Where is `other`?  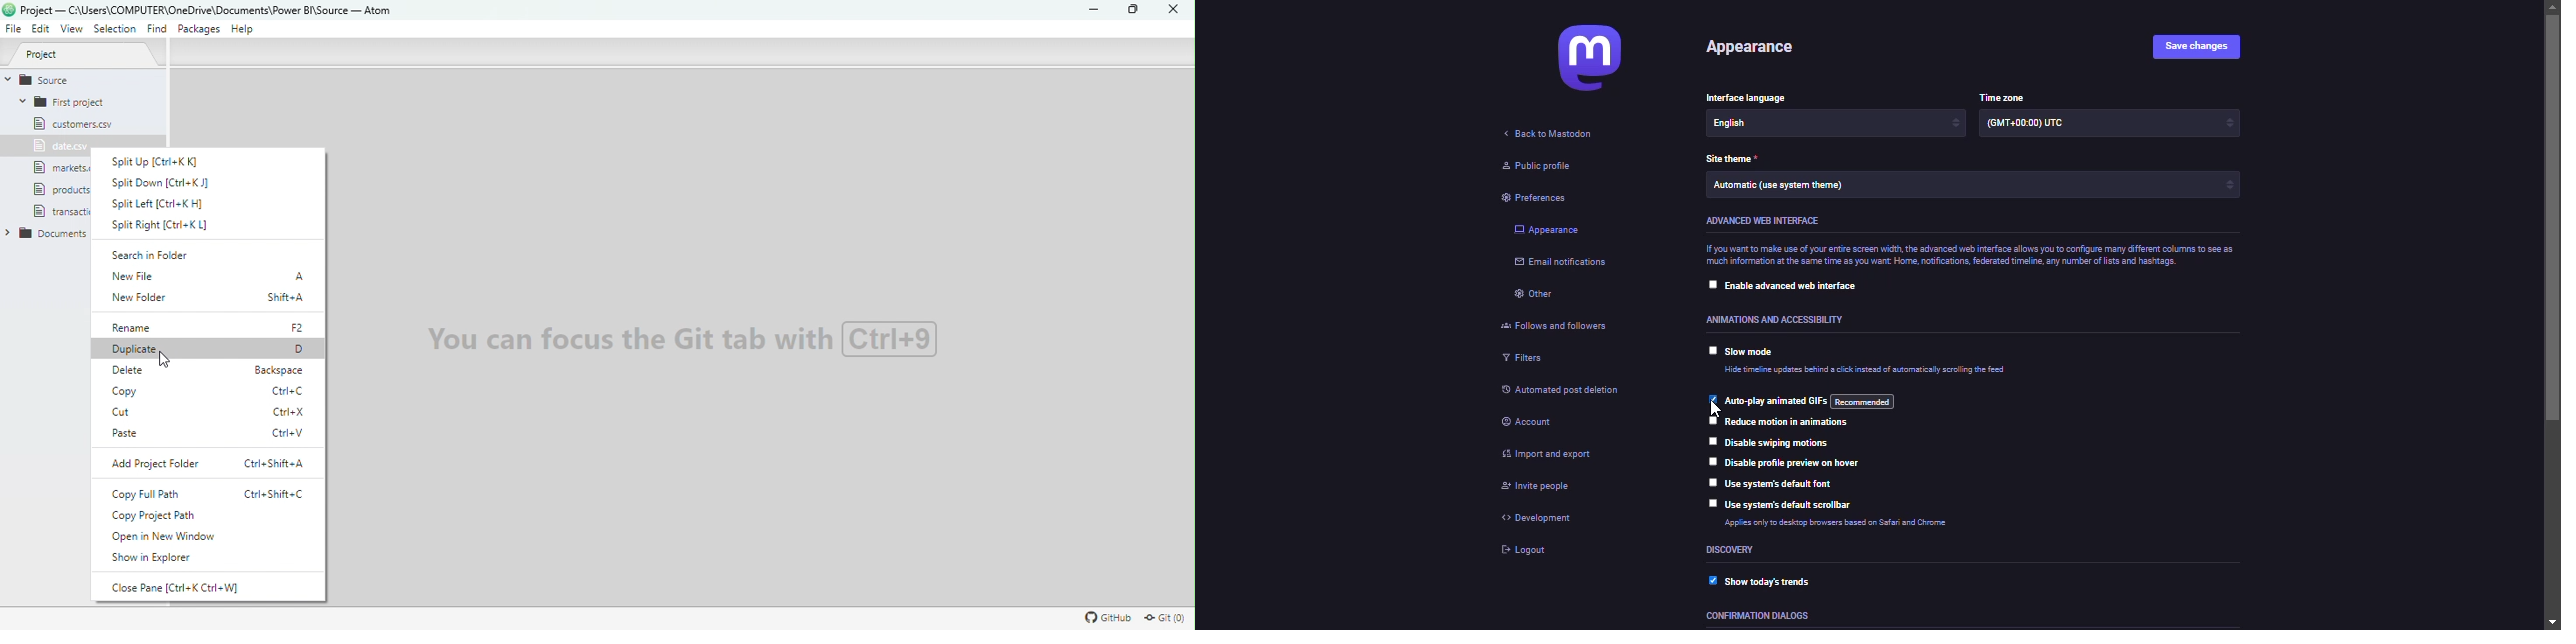
other is located at coordinates (1538, 296).